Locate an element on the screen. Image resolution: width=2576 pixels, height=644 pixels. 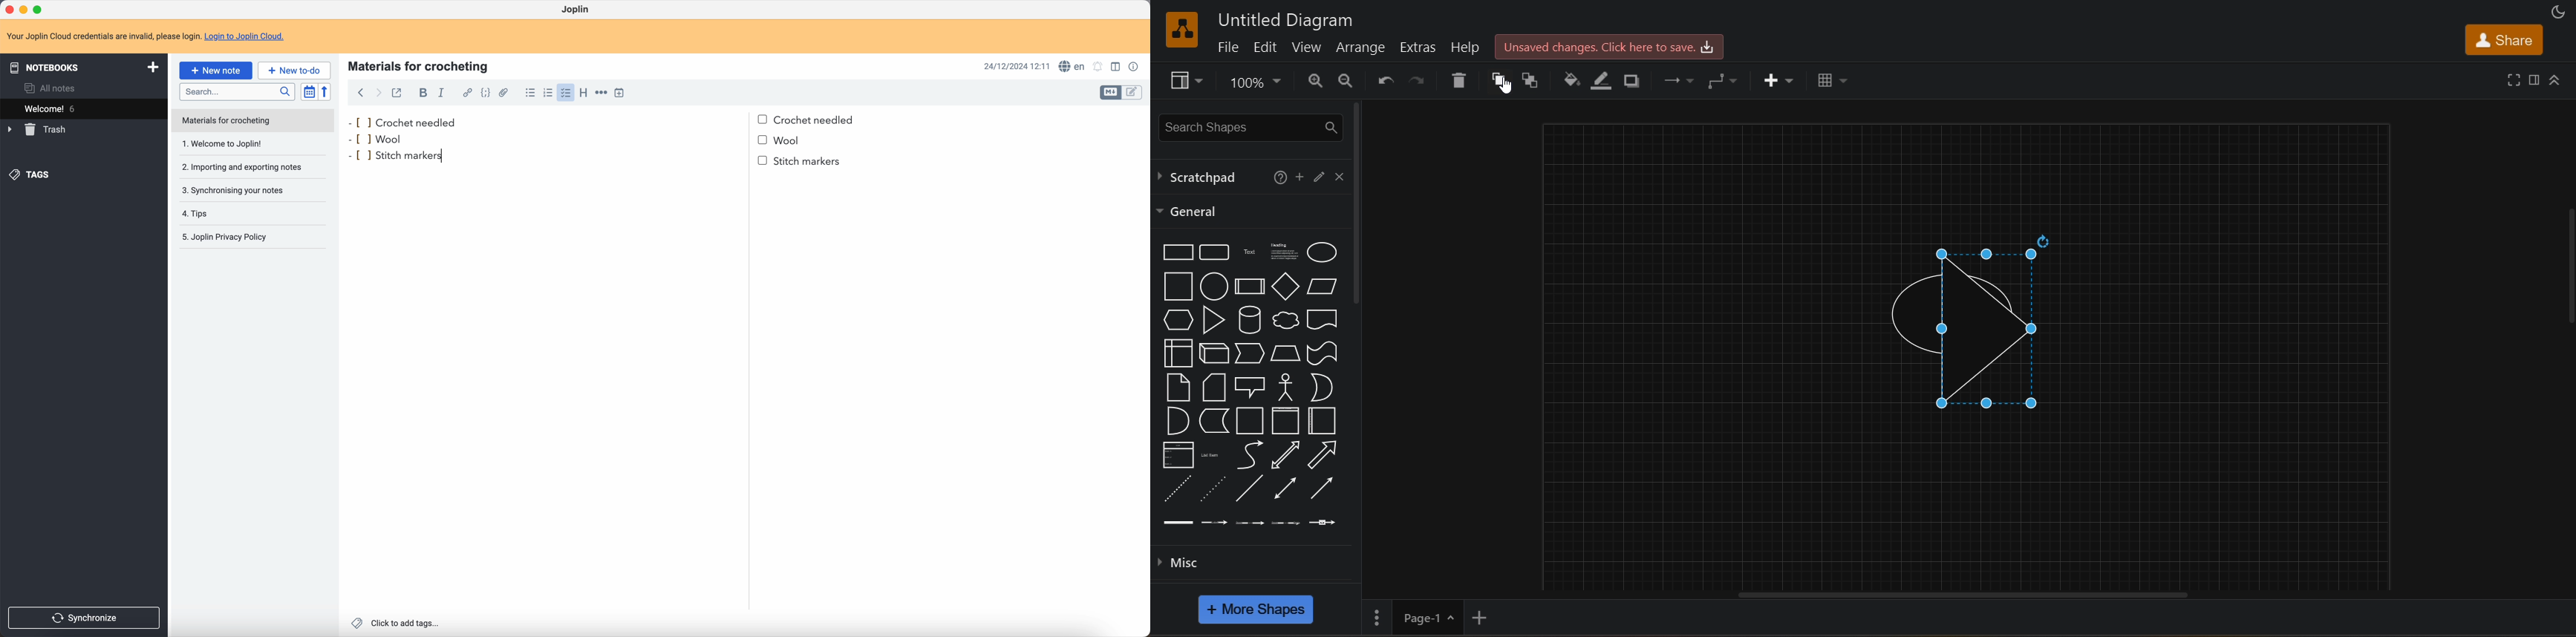
stitch markers is located at coordinates (411, 156).